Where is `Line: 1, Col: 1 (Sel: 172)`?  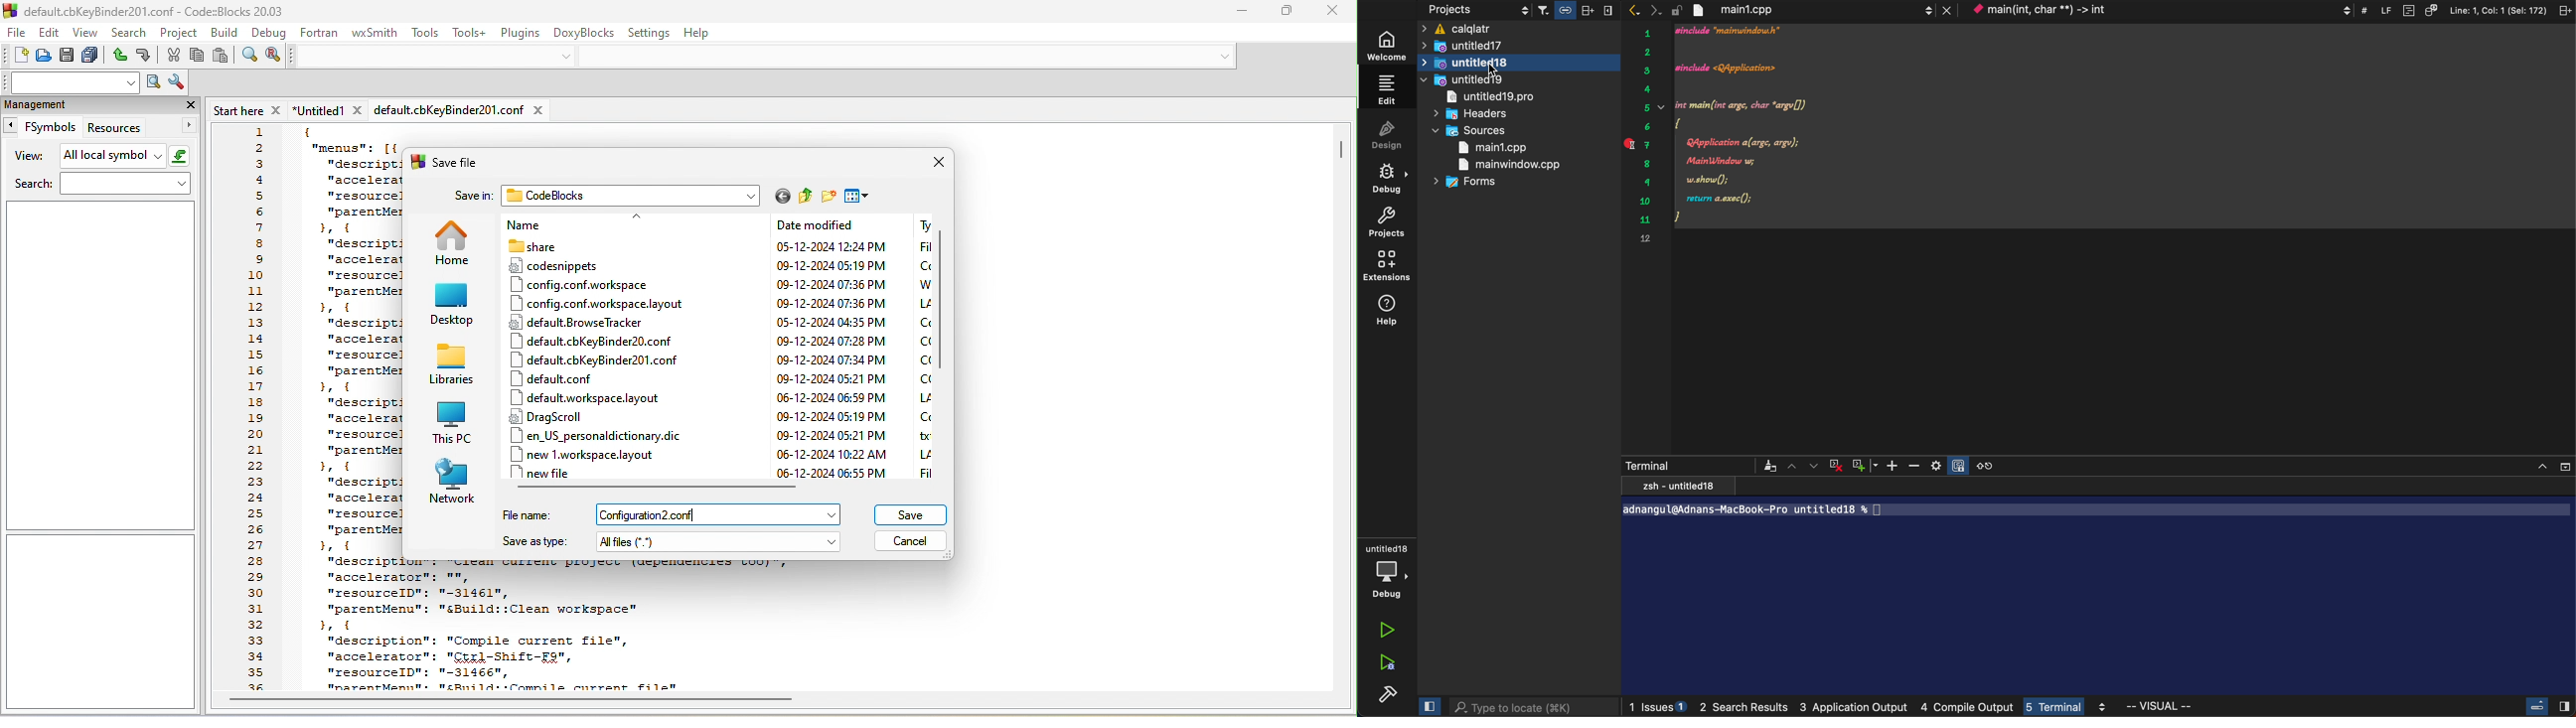 Line: 1, Col: 1 (Sel: 172) is located at coordinates (2499, 9).